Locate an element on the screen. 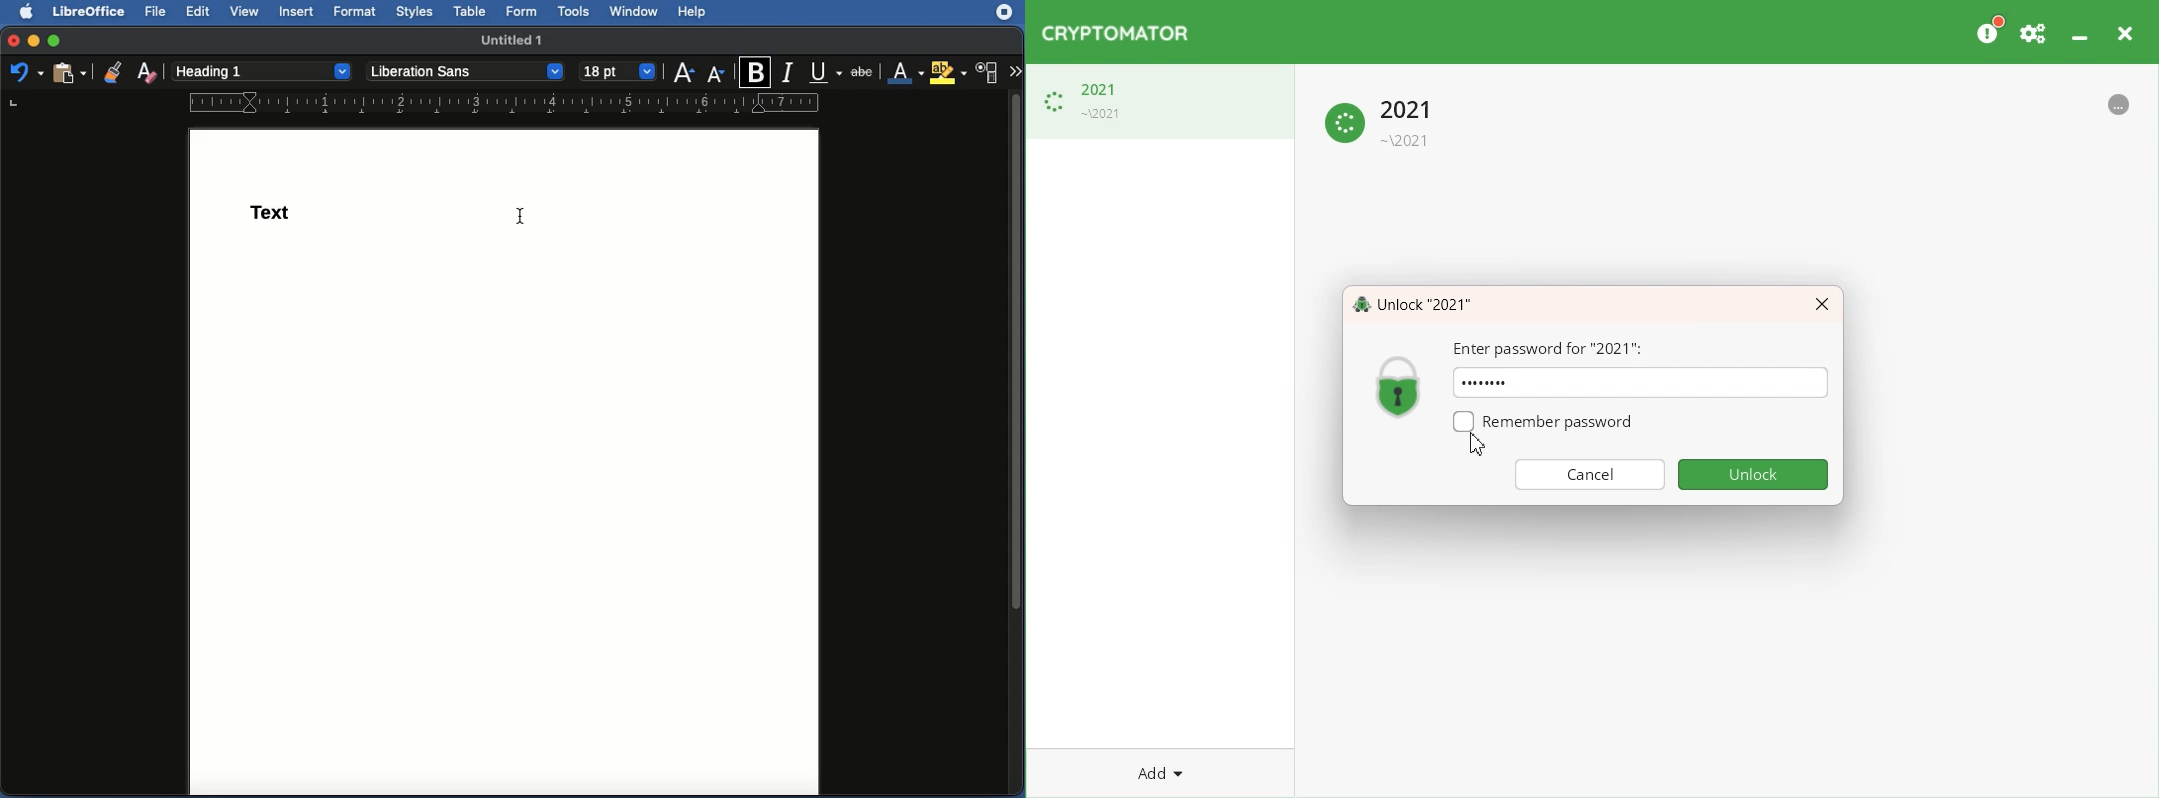  Name is located at coordinates (514, 41).